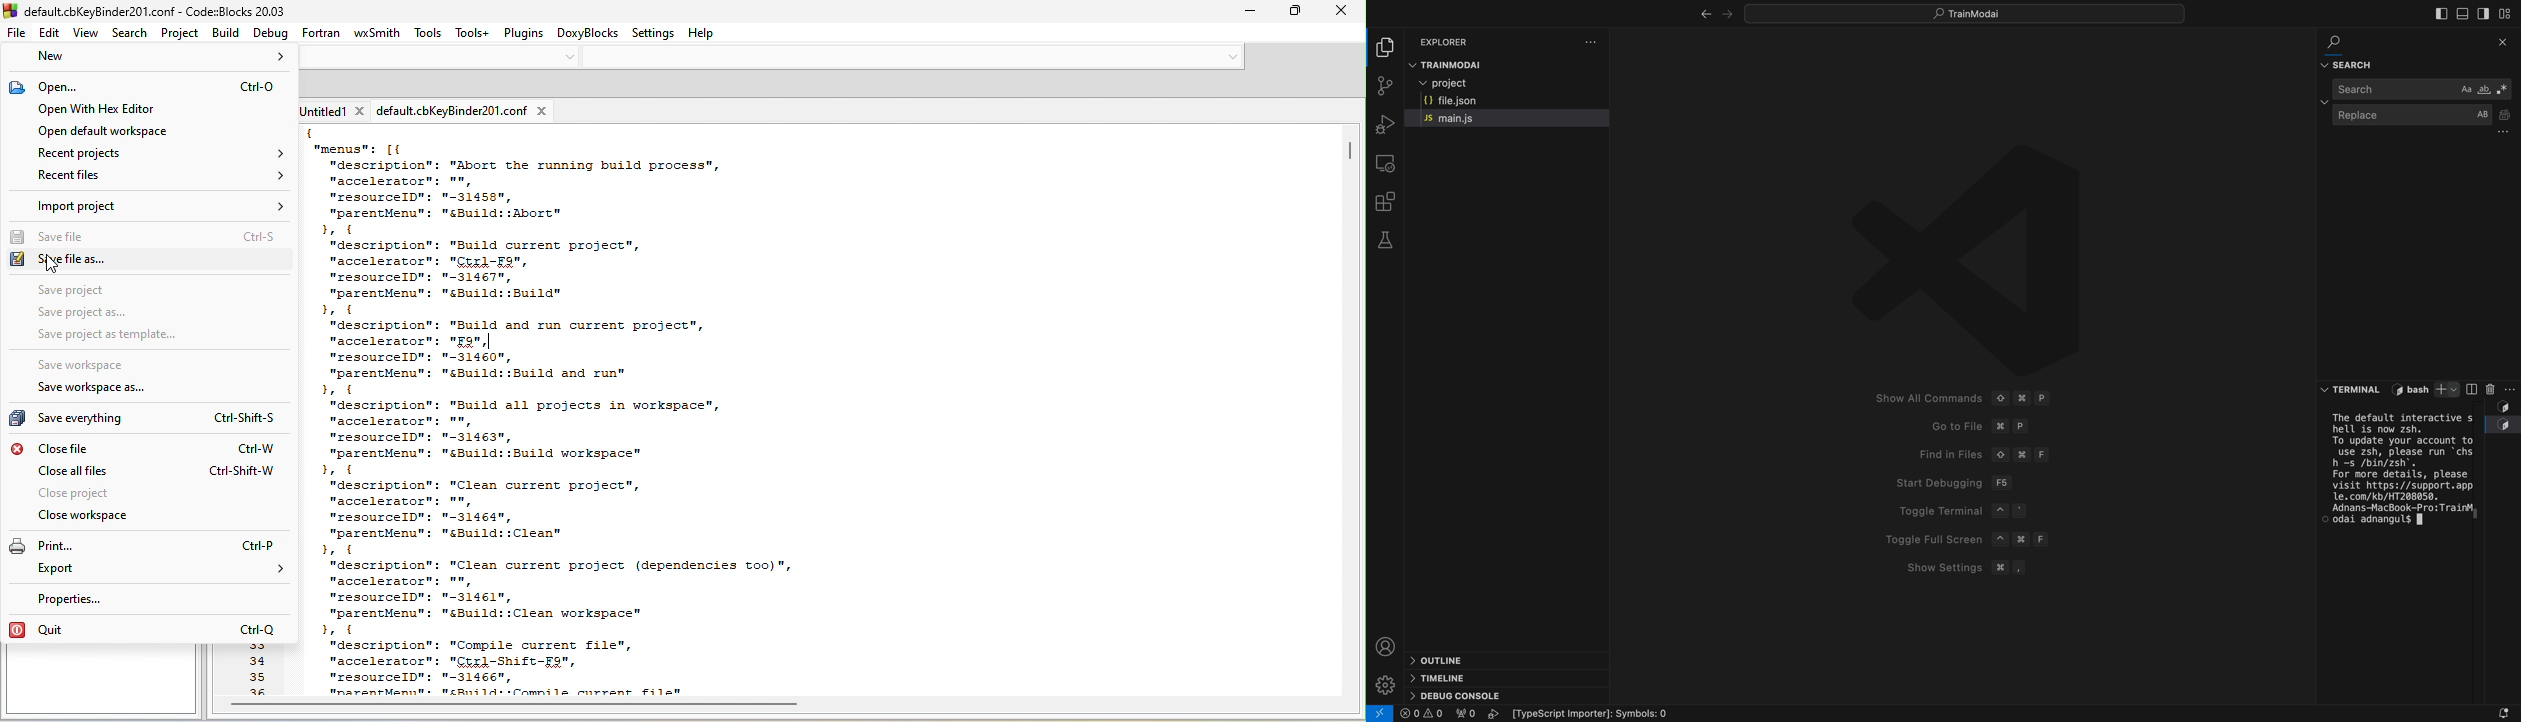  What do you see at coordinates (88, 368) in the screenshot?
I see `save workspace` at bounding box center [88, 368].